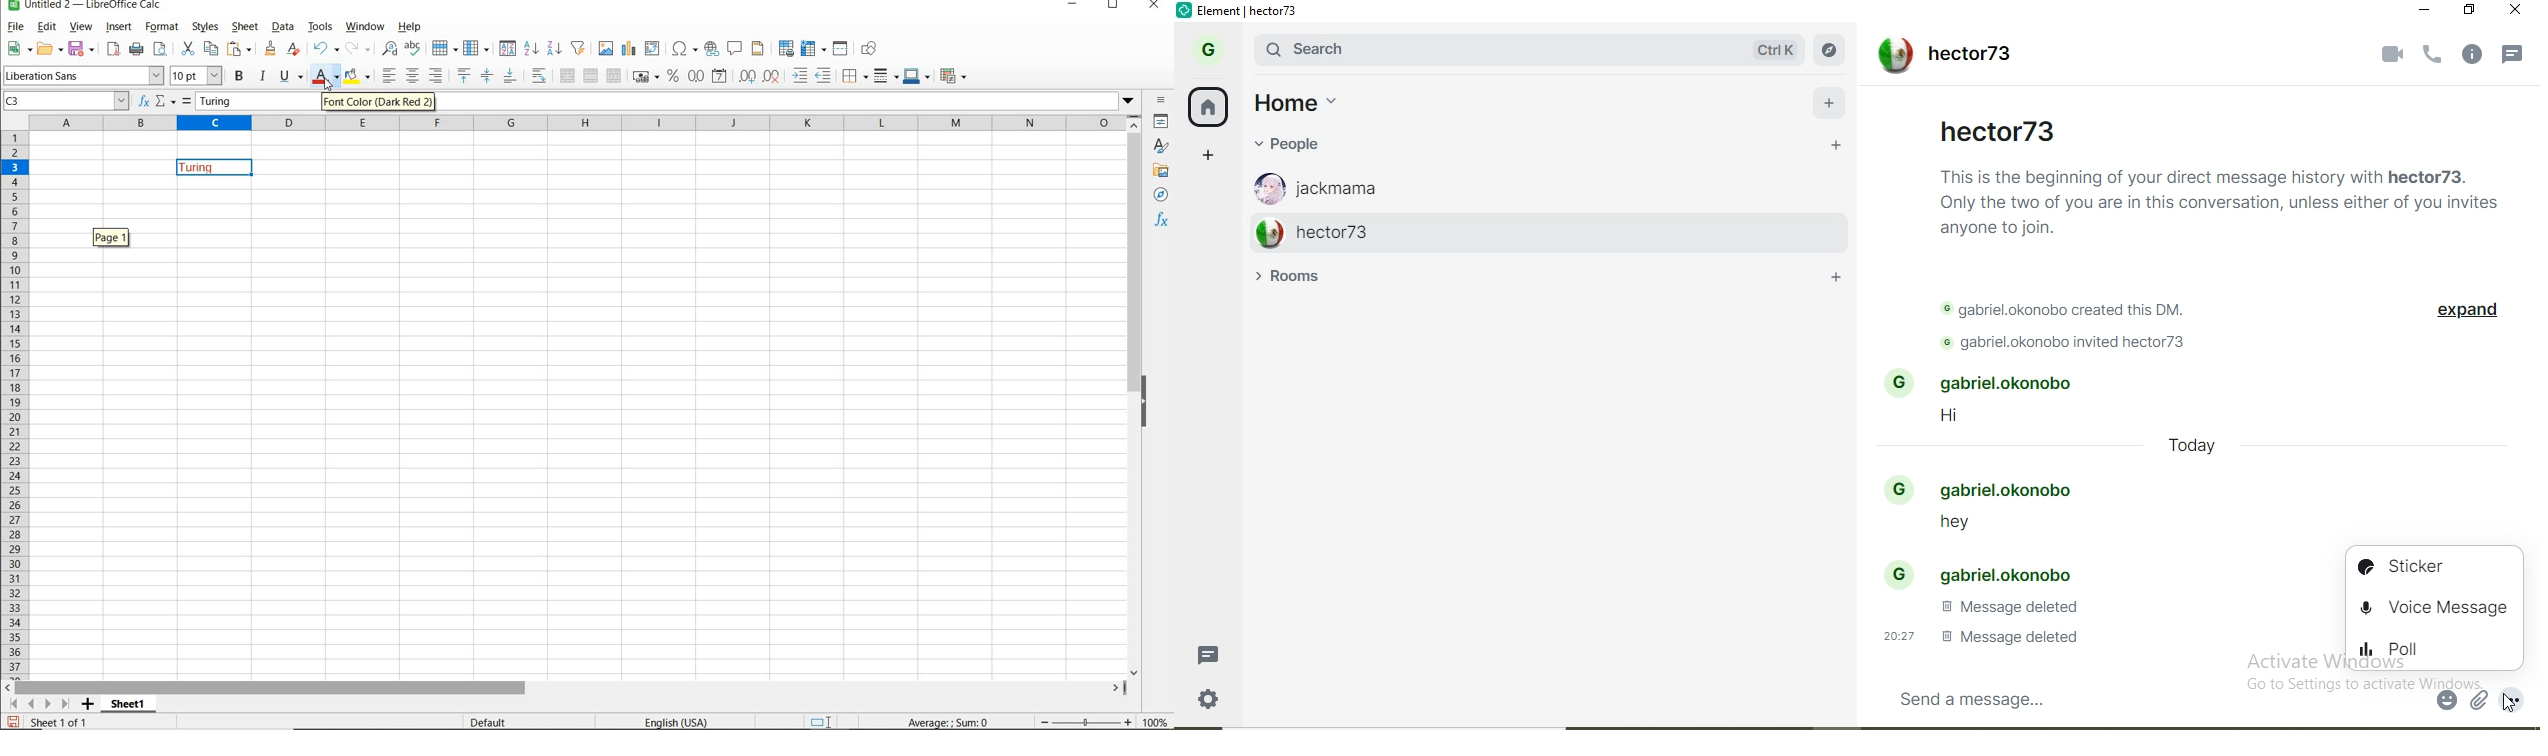 The width and height of the screenshot is (2548, 756). Describe the element at coordinates (120, 27) in the screenshot. I see `INSERT` at that location.